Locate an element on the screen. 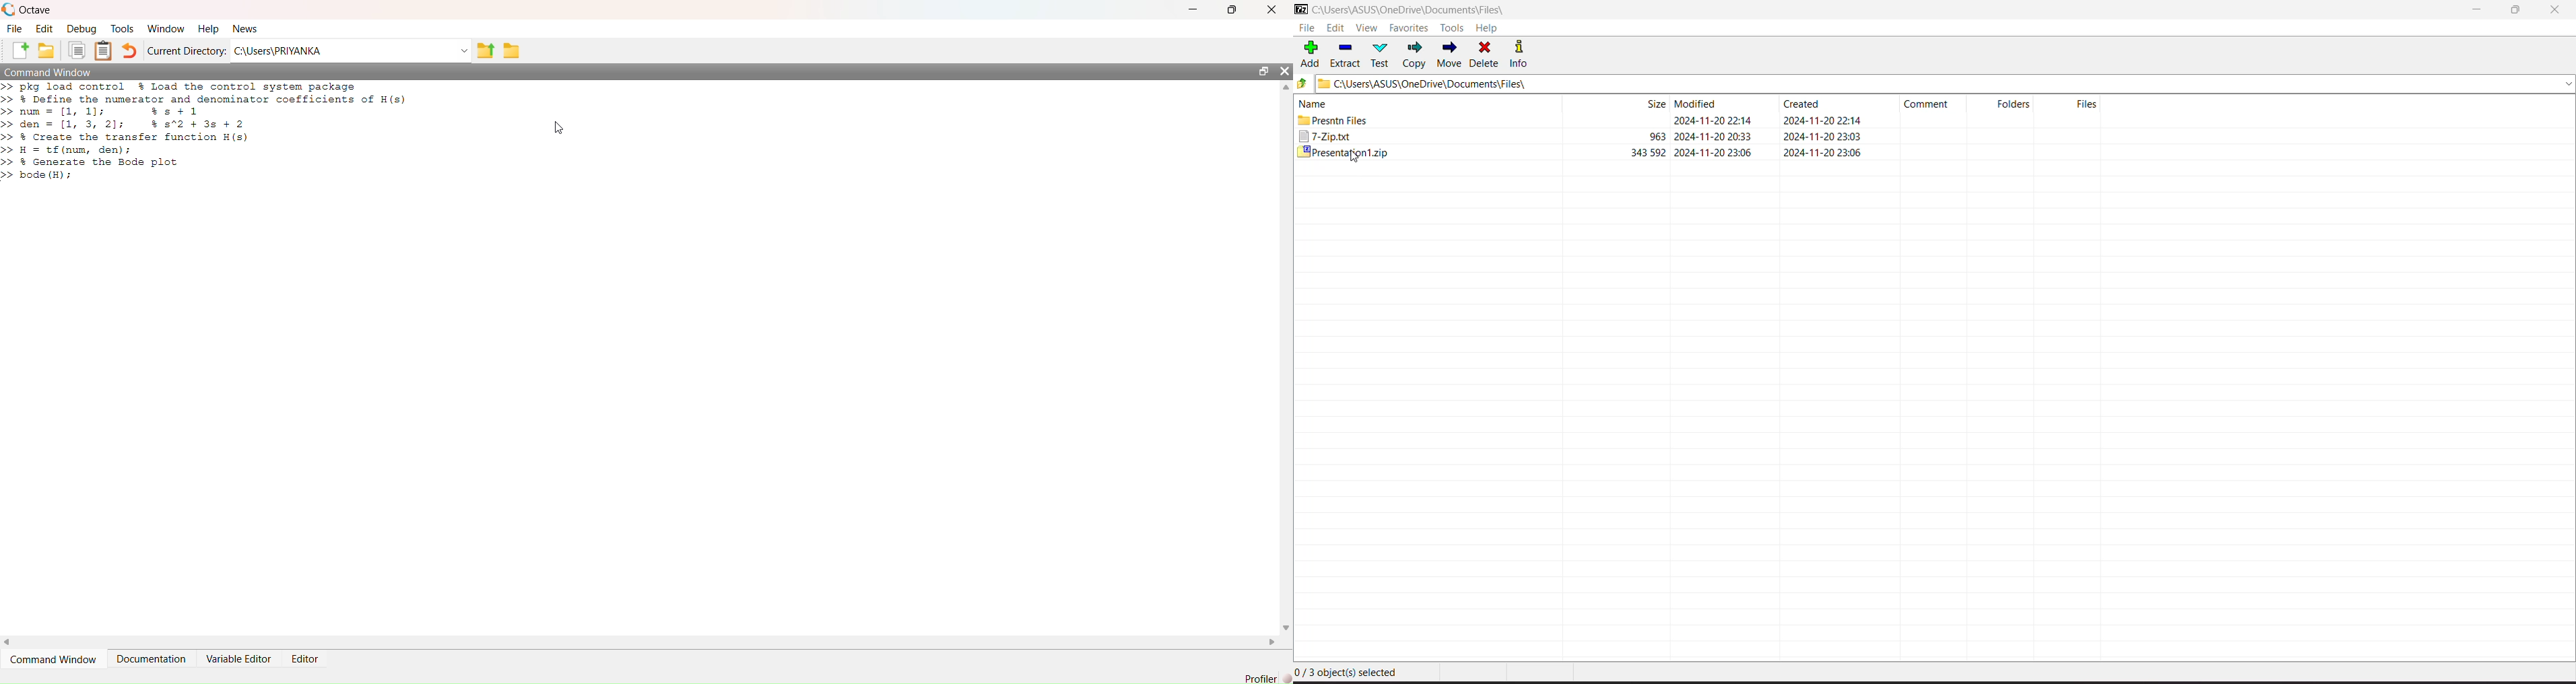  Extract is located at coordinates (1346, 53).